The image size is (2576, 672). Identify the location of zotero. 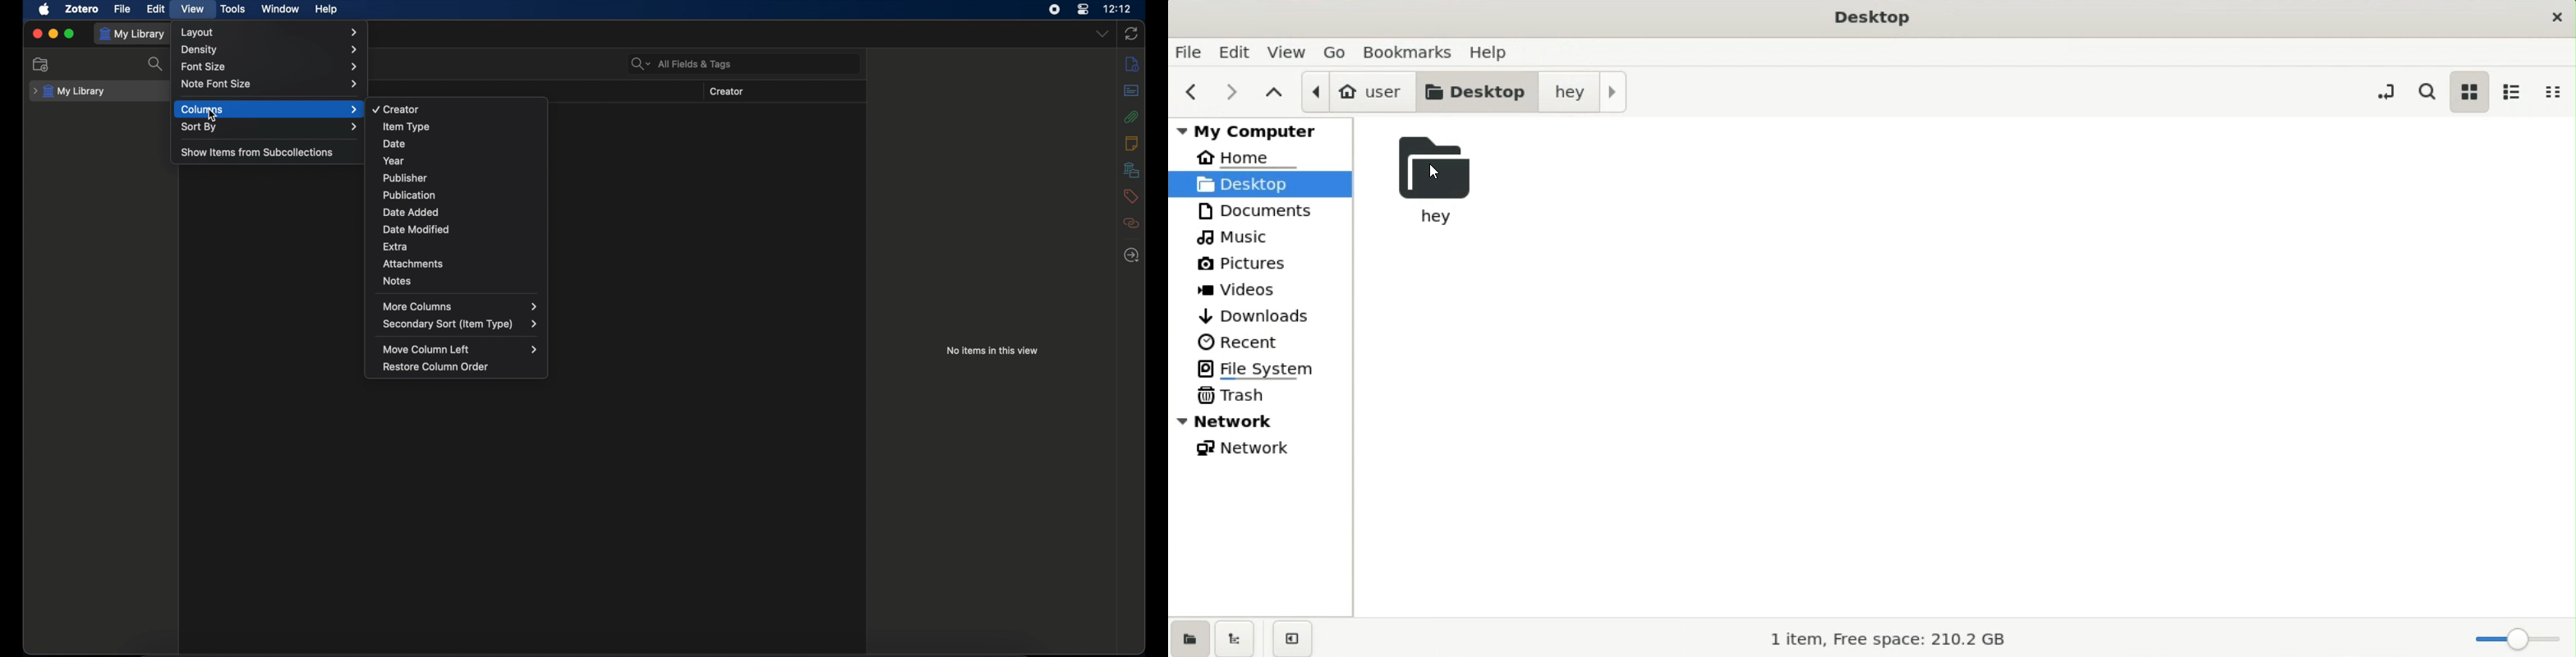
(83, 9).